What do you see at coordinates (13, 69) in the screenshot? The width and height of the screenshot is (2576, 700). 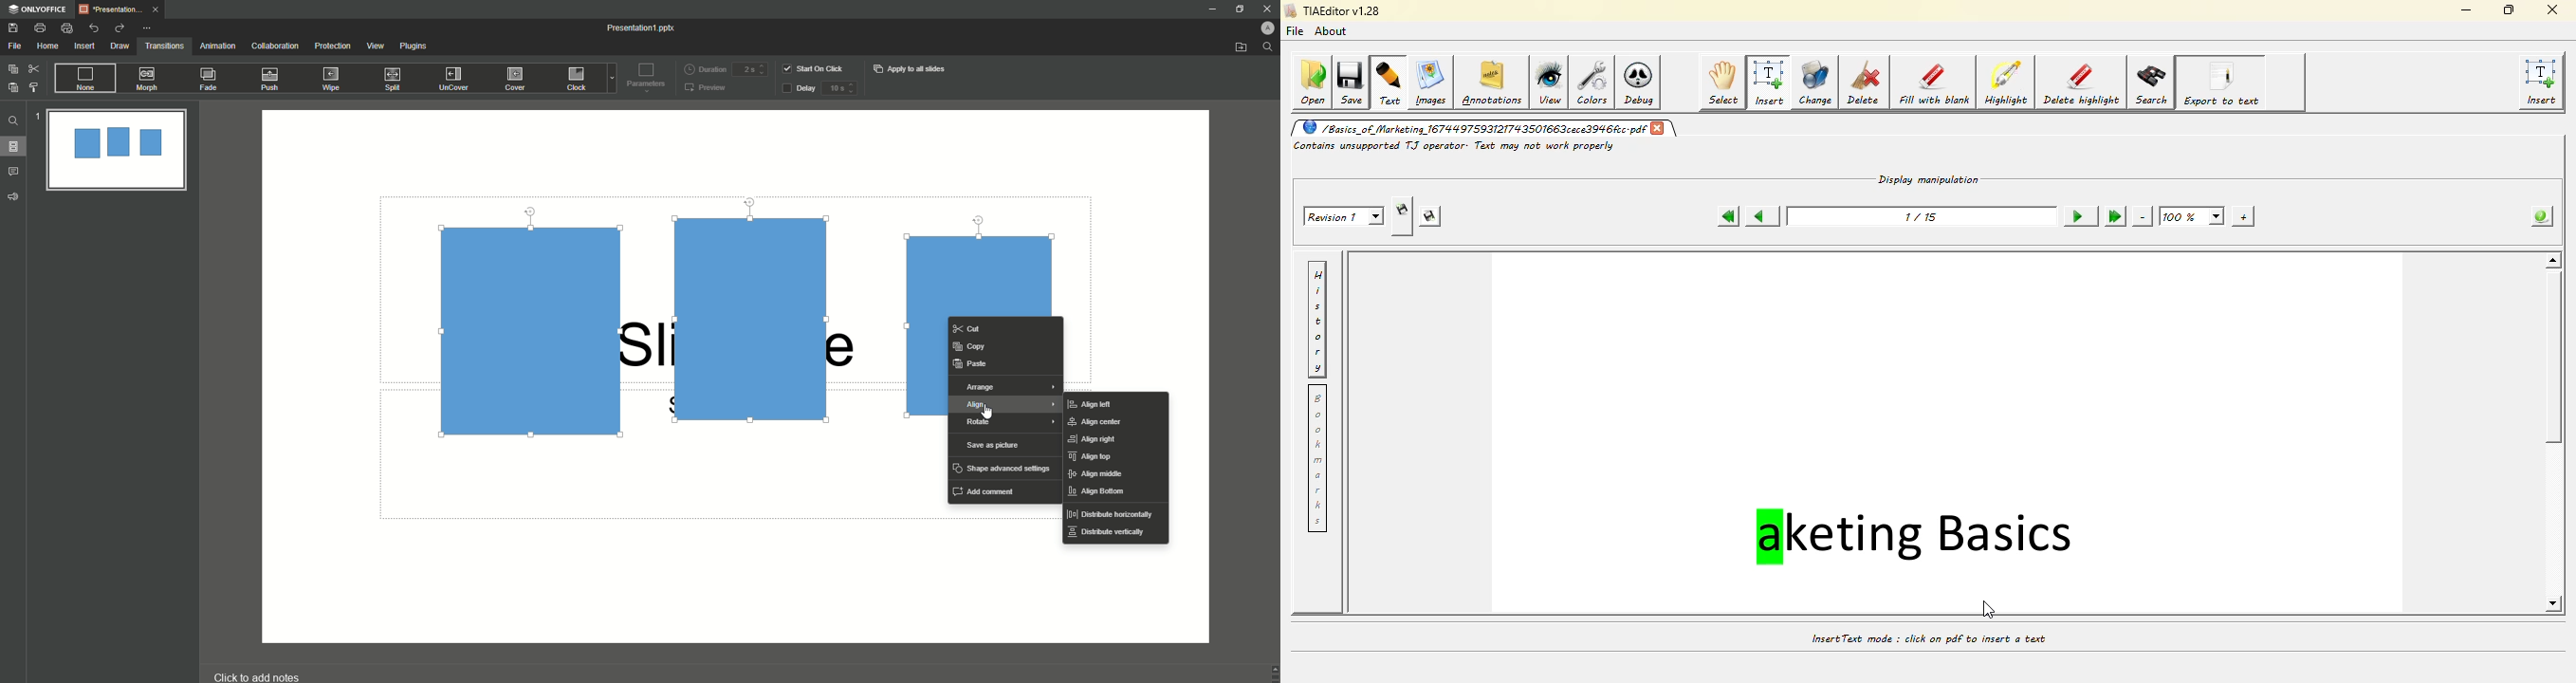 I see `Copy` at bounding box center [13, 69].